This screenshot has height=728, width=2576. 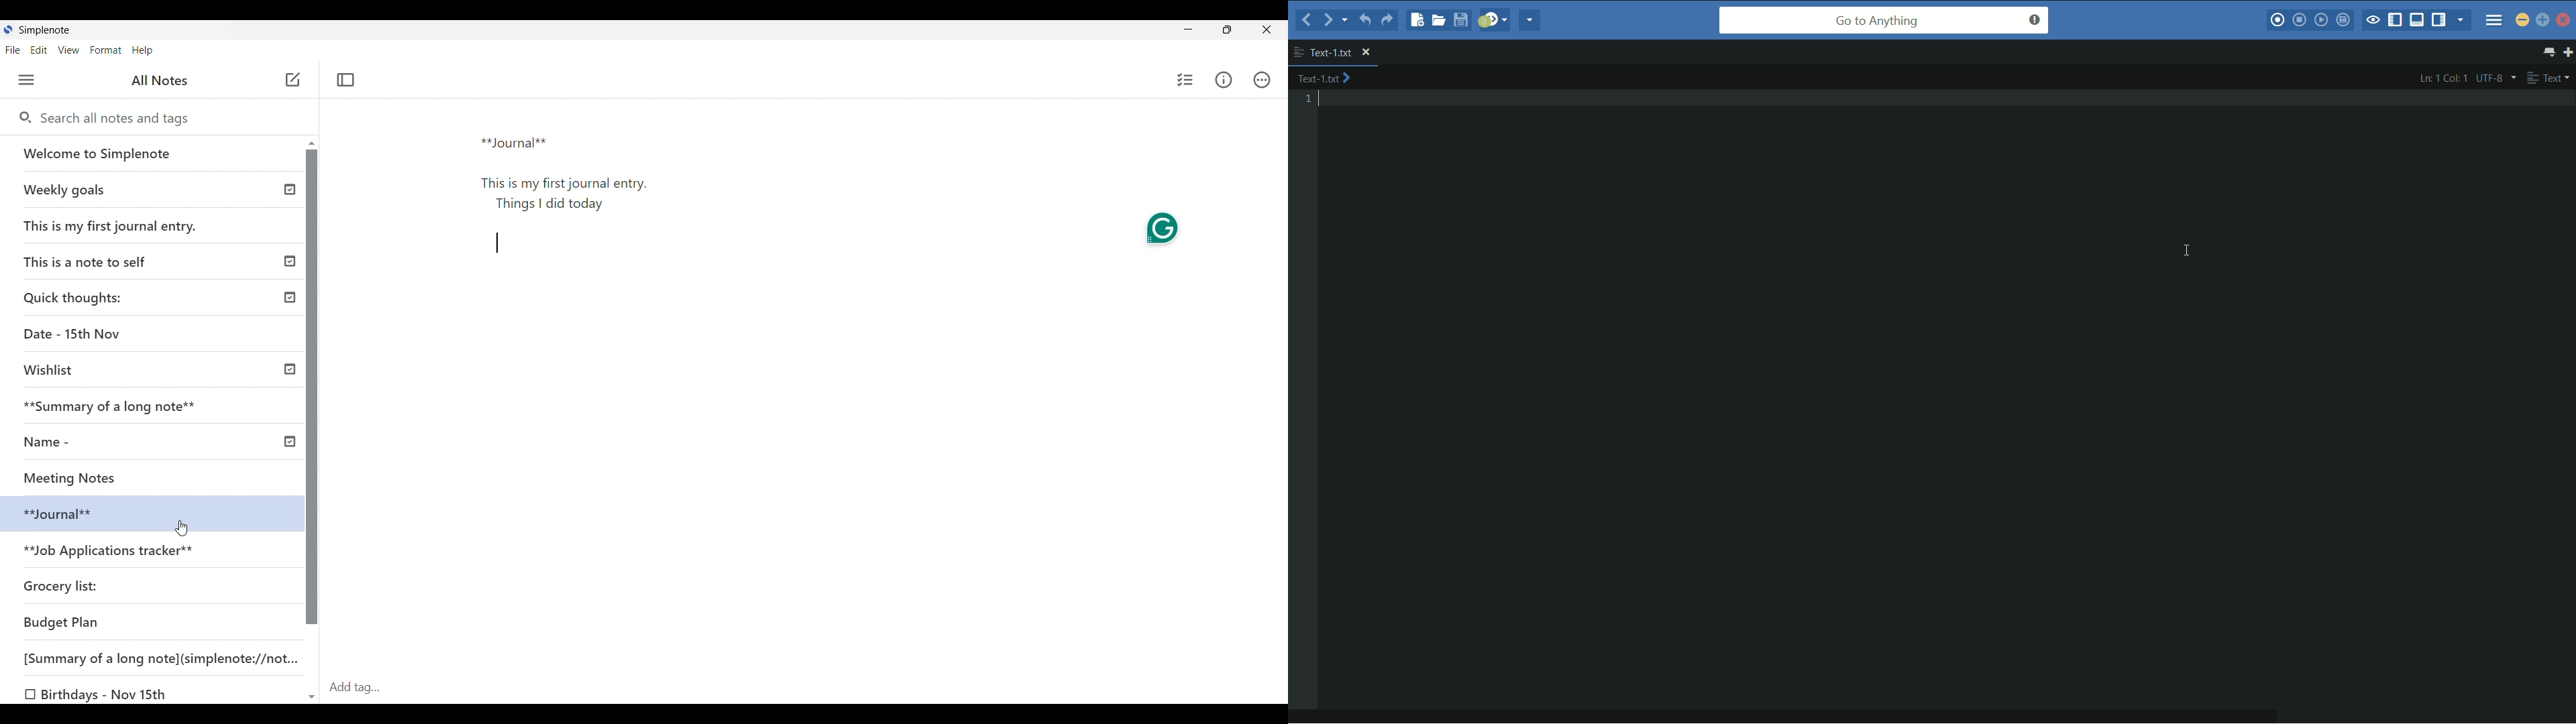 I want to click on save macro to toolbox, so click(x=2347, y=19).